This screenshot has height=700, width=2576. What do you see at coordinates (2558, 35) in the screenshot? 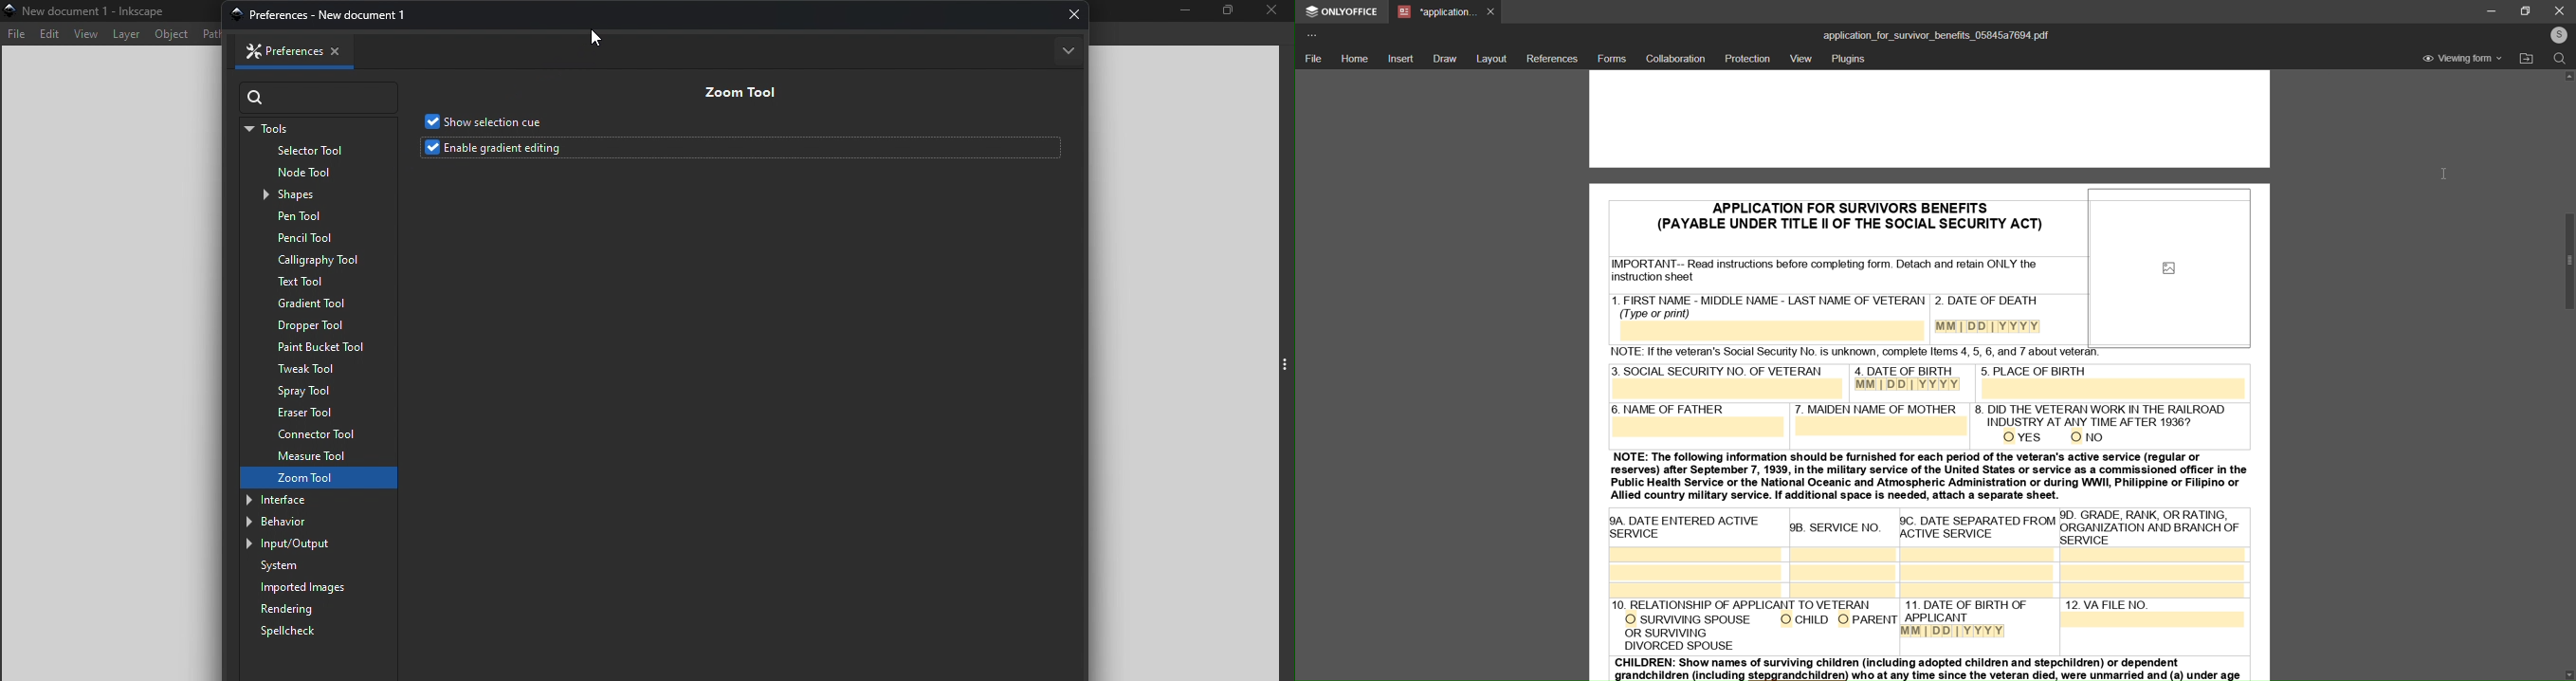
I see `user` at bounding box center [2558, 35].